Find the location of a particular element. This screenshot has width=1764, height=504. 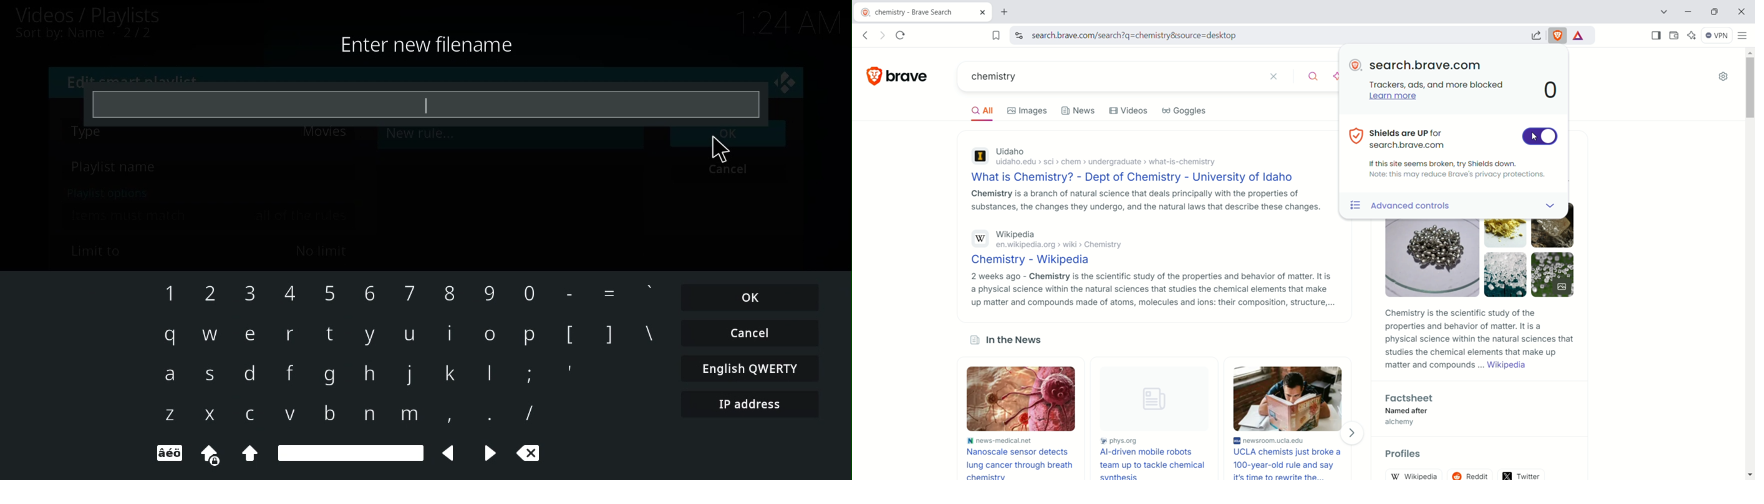

new rule is located at coordinates (421, 133).